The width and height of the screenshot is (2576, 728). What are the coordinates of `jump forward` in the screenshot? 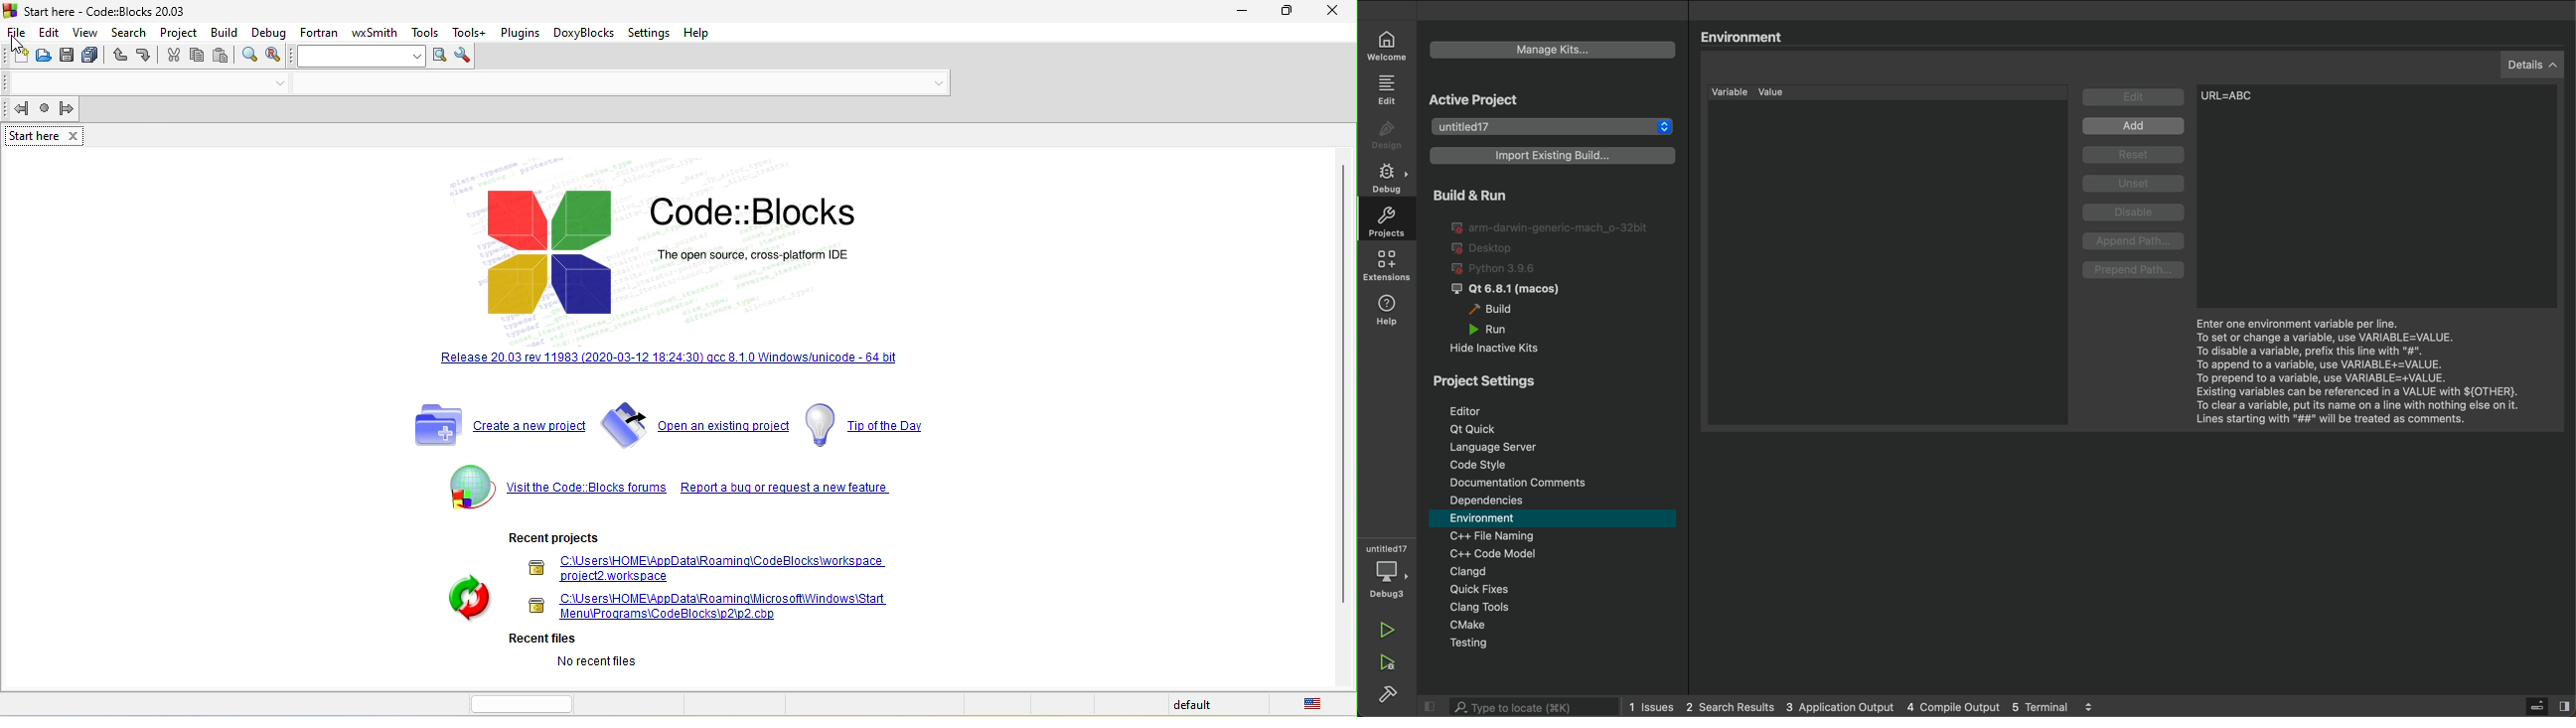 It's located at (70, 108).